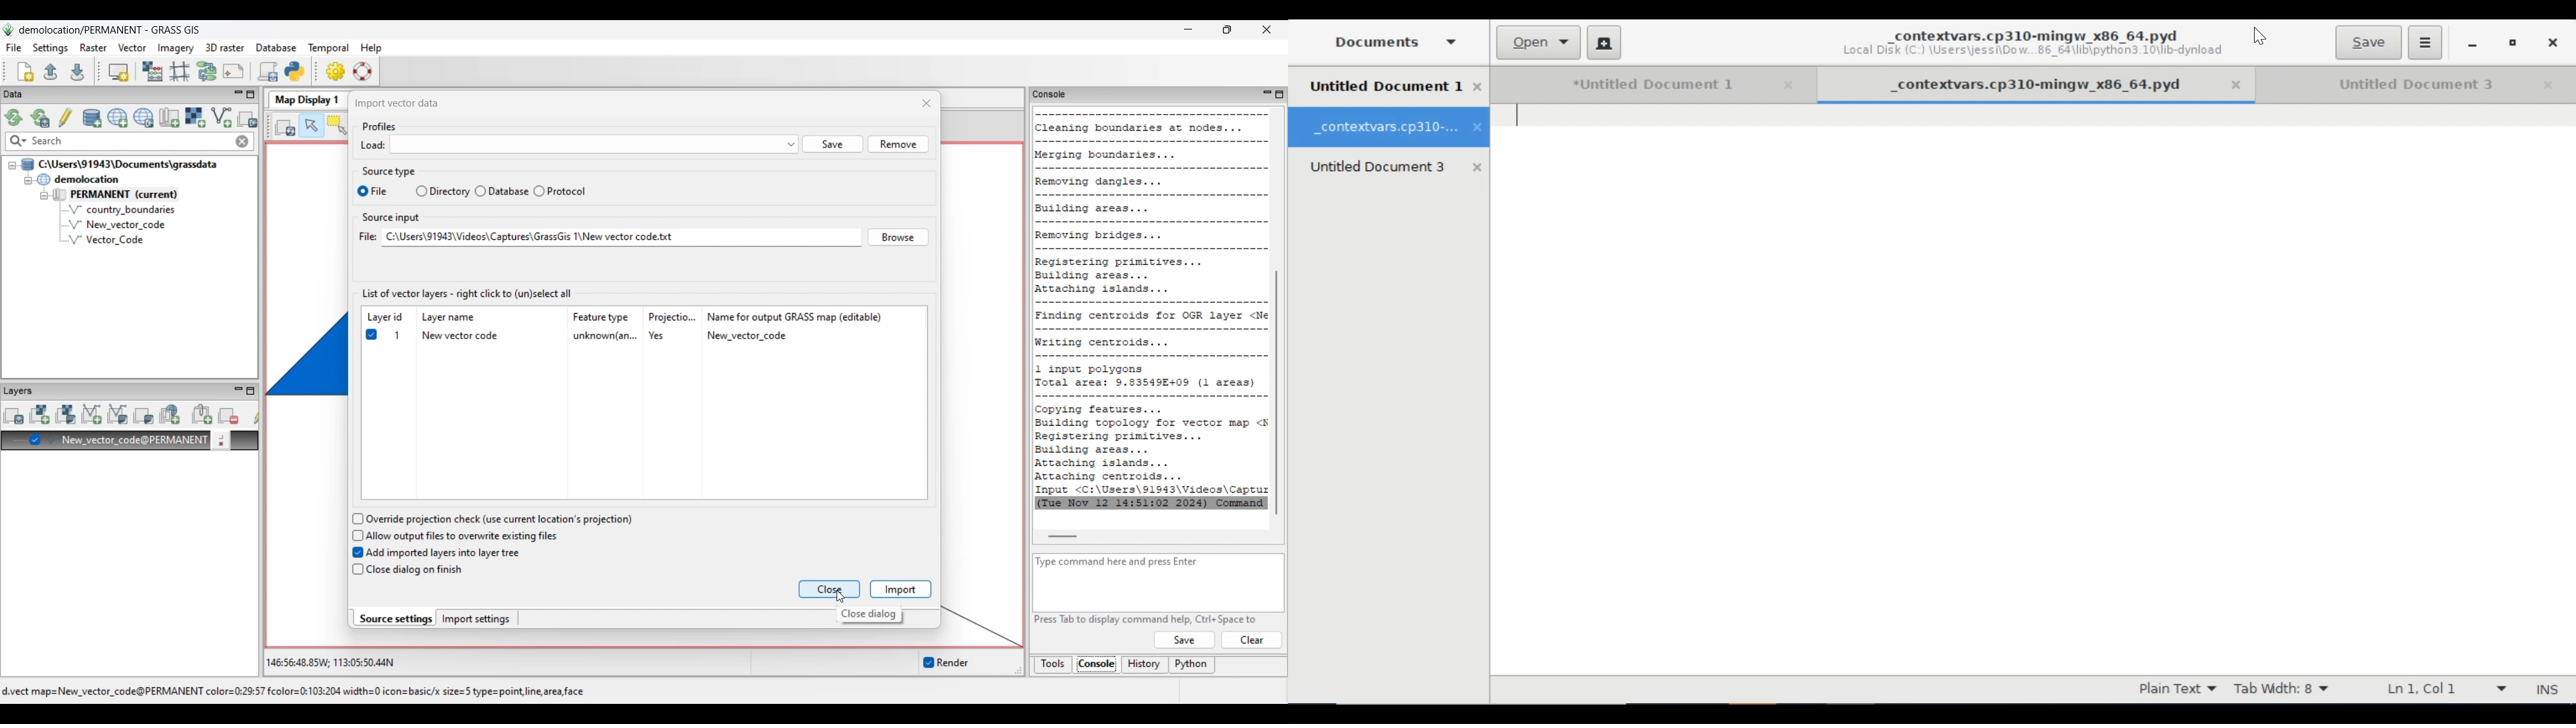  I want to click on Close, so click(2551, 43).